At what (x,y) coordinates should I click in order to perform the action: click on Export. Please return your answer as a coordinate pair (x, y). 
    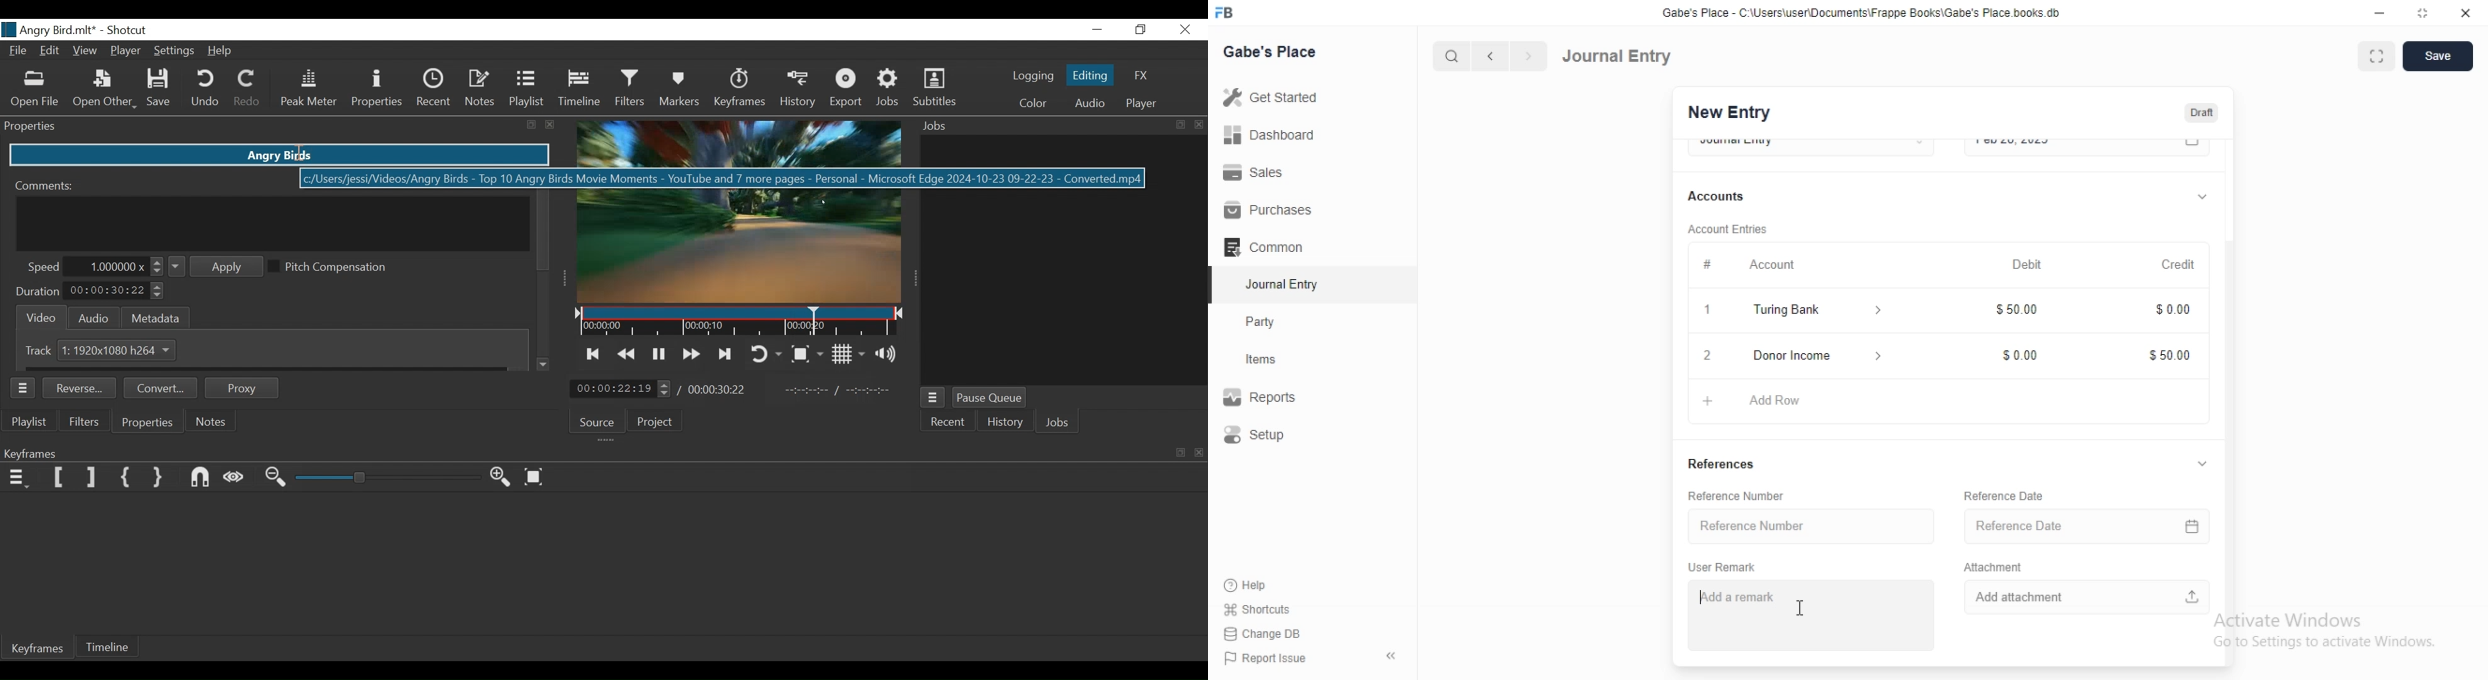
    Looking at the image, I should click on (845, 90).